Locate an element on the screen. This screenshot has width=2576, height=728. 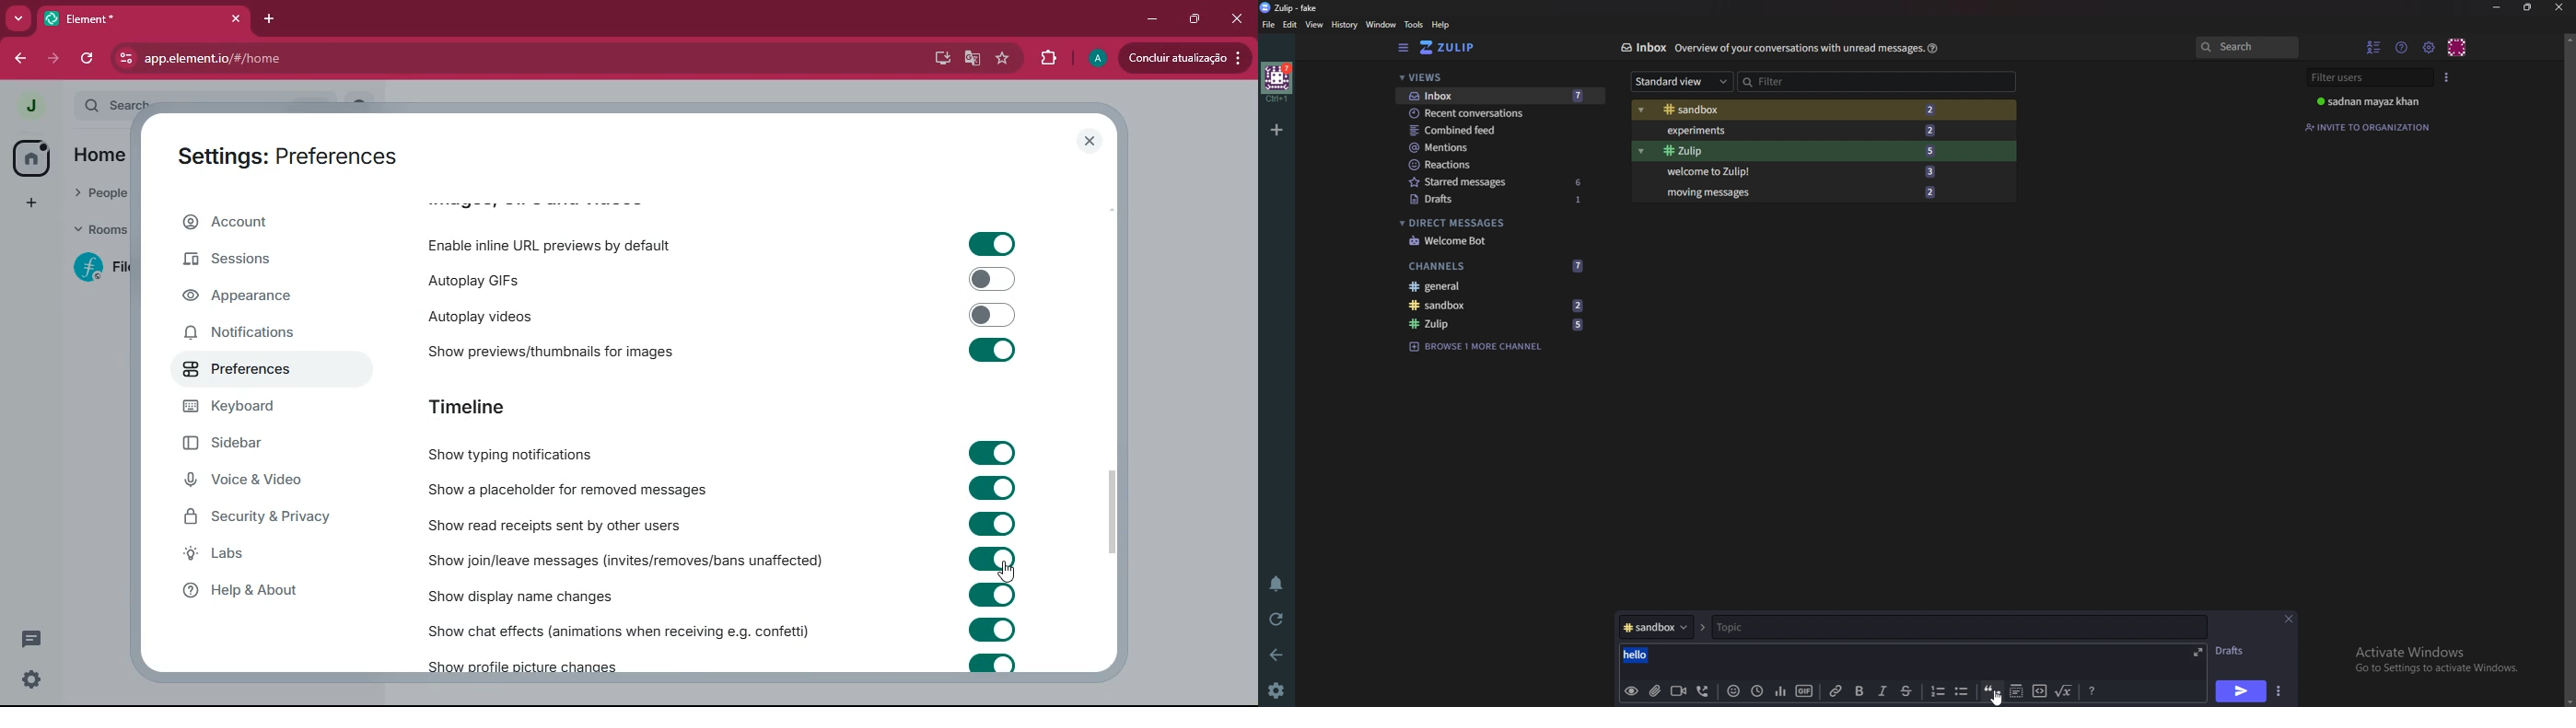
threads is located at coordinates (31, 639).